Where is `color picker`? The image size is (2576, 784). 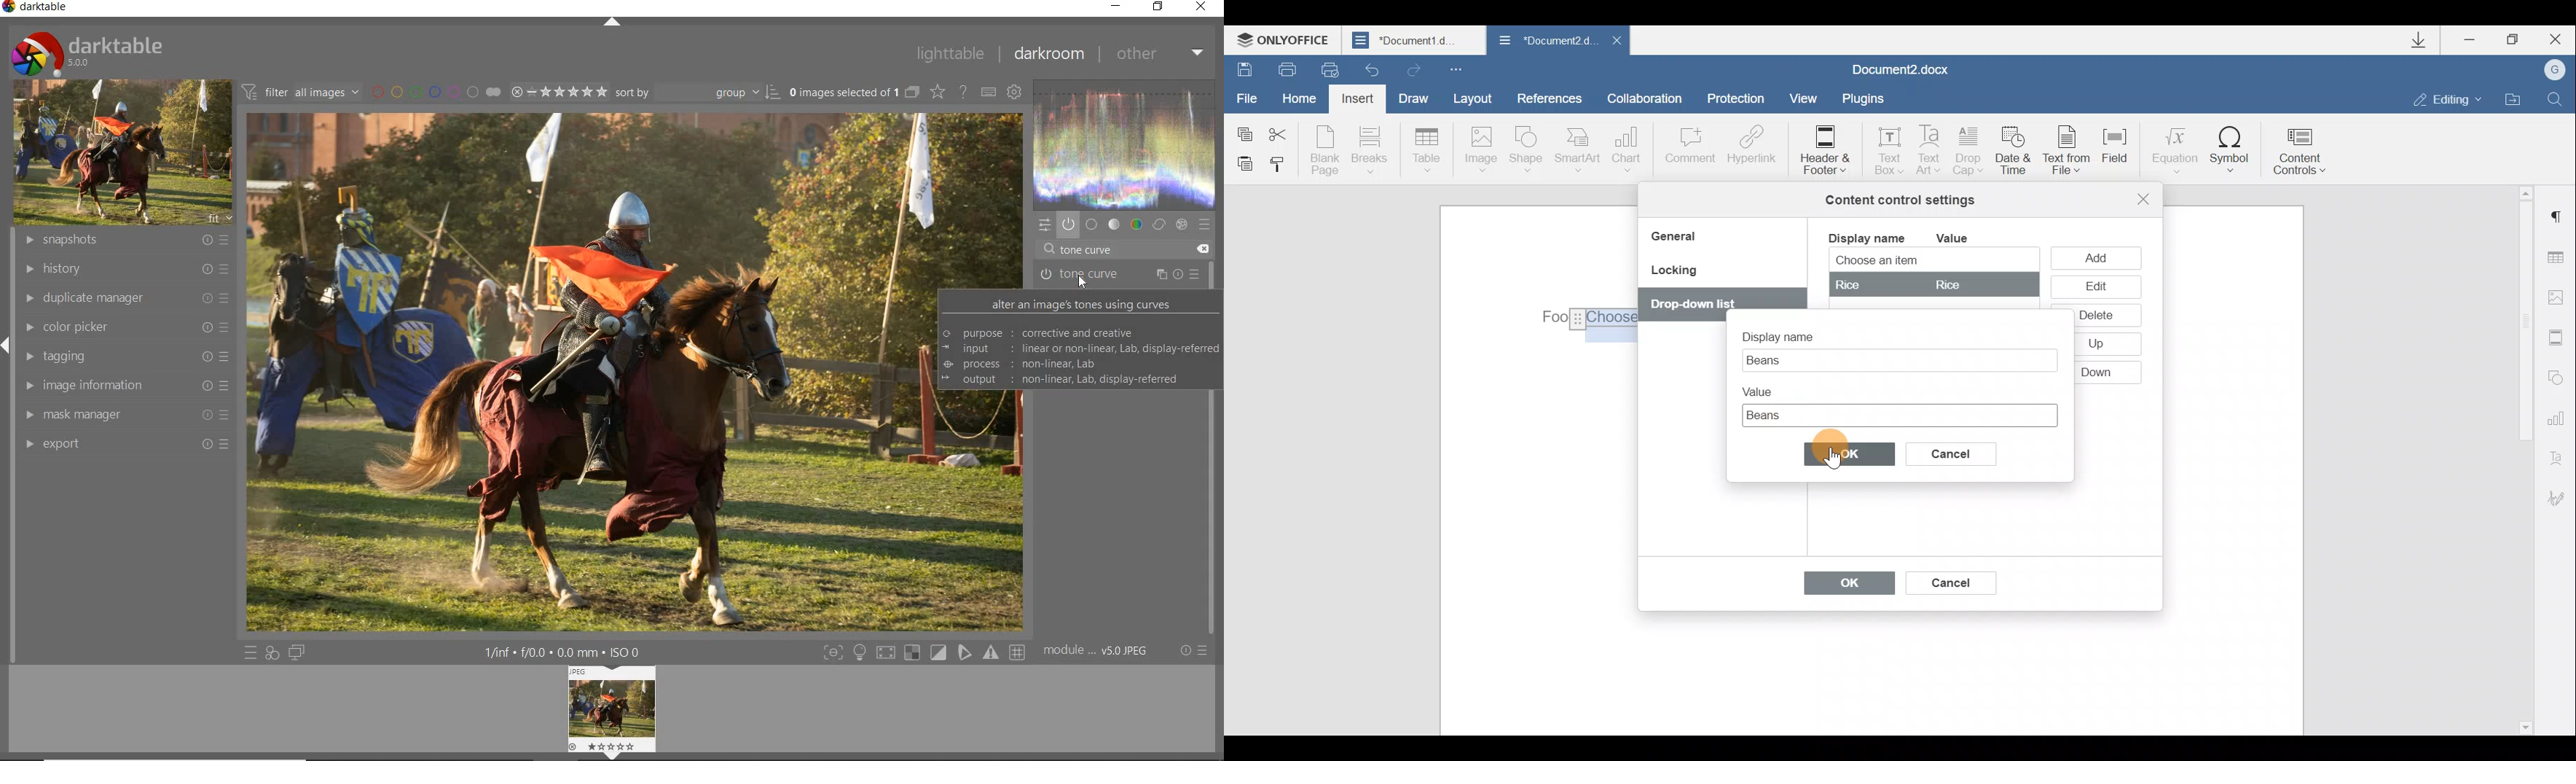 color picker is located at coordinates (125, 328).